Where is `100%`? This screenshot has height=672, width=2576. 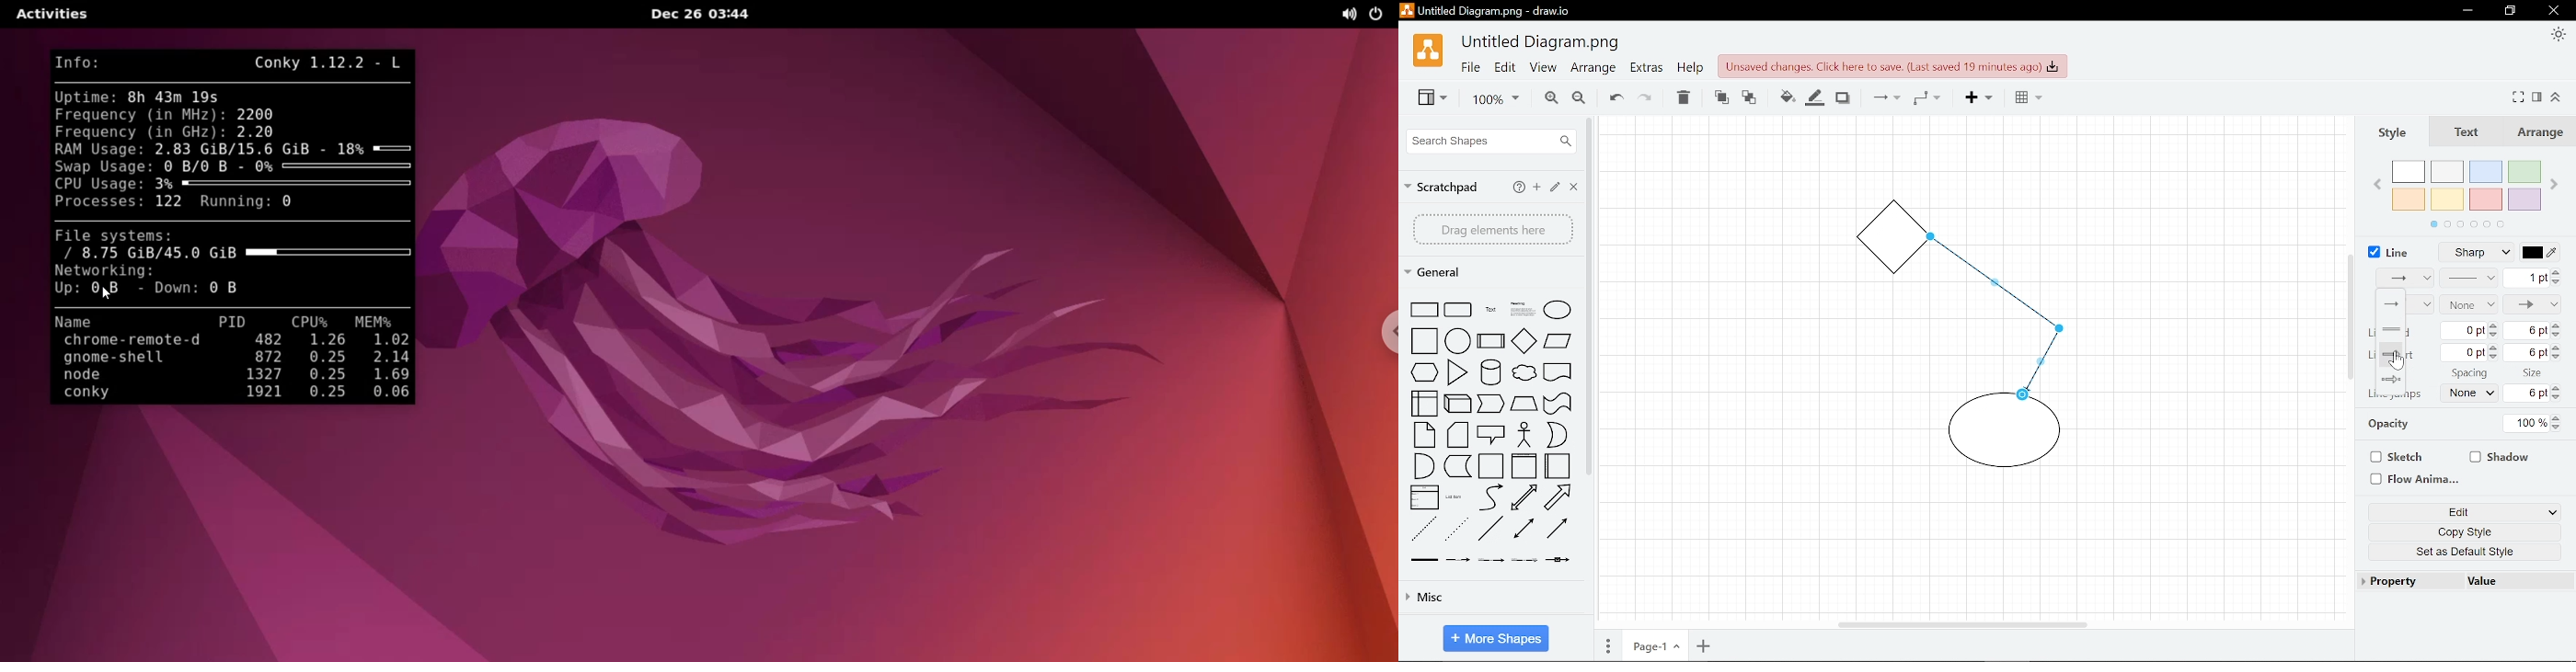
100% is located at coordinates (2528, 422).